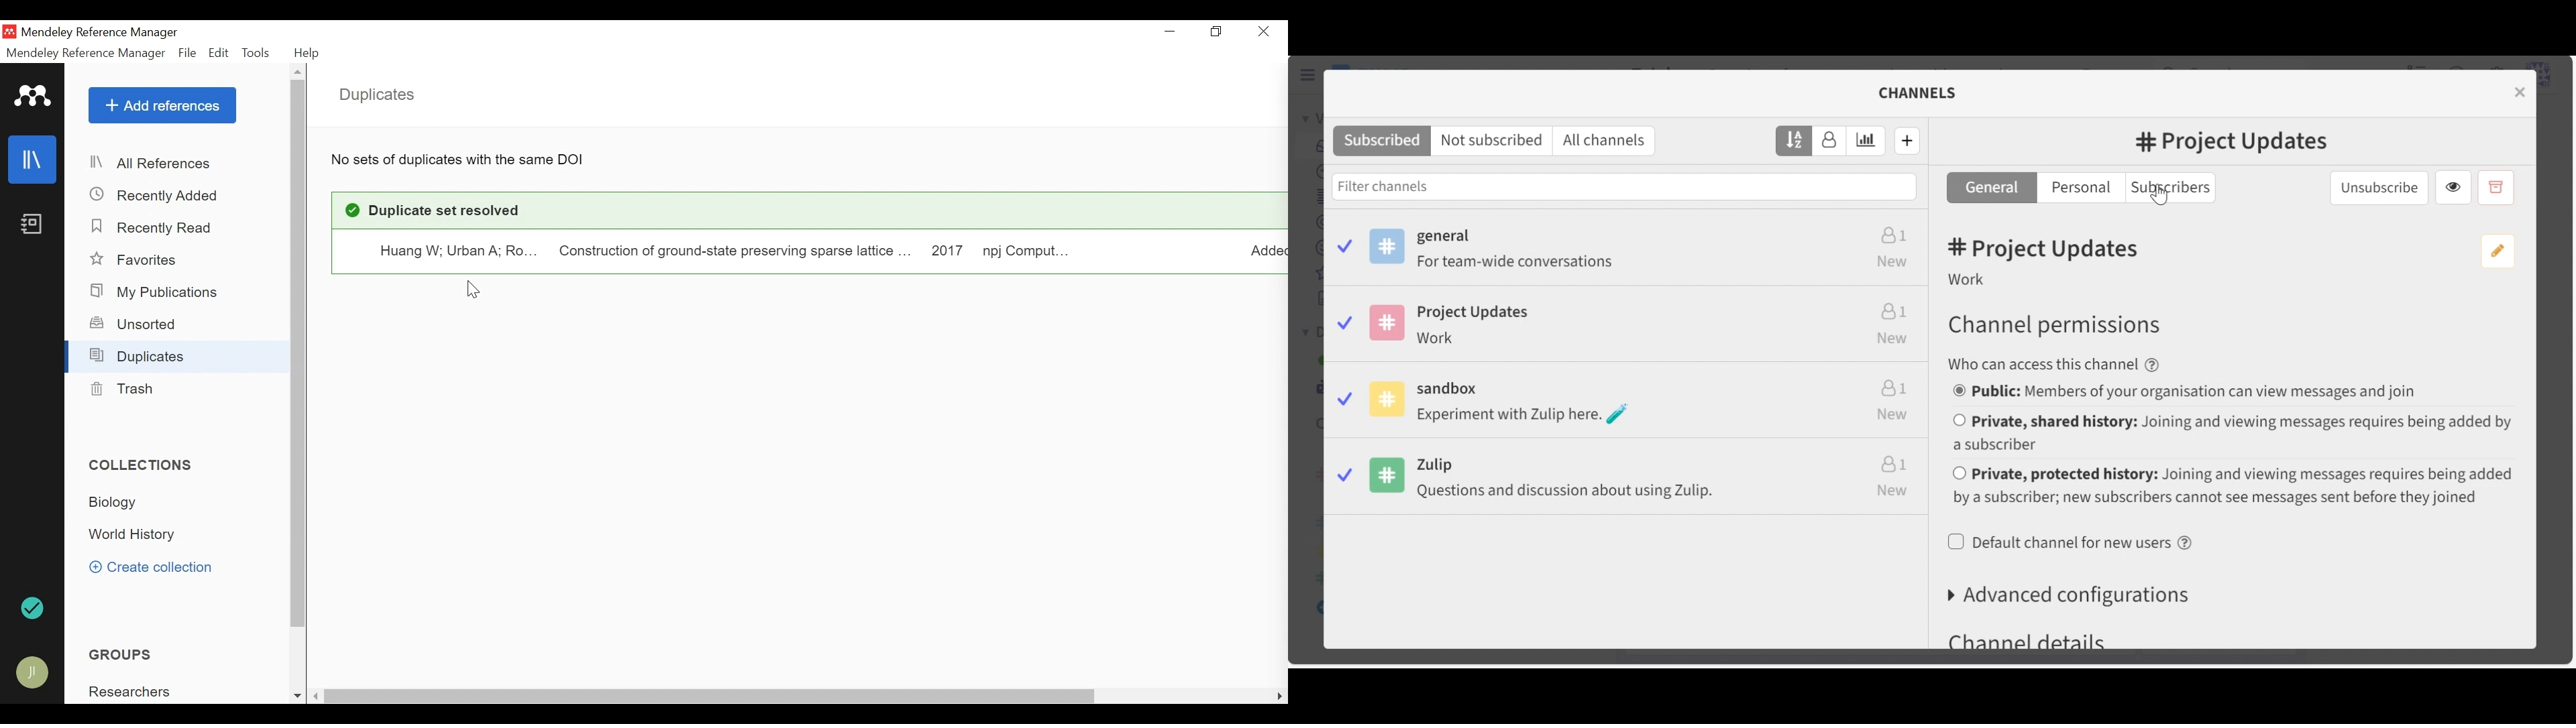 Image resolution: width=2576 pixels, height=728 pixels. I want to click on text, so click(2059, 365).